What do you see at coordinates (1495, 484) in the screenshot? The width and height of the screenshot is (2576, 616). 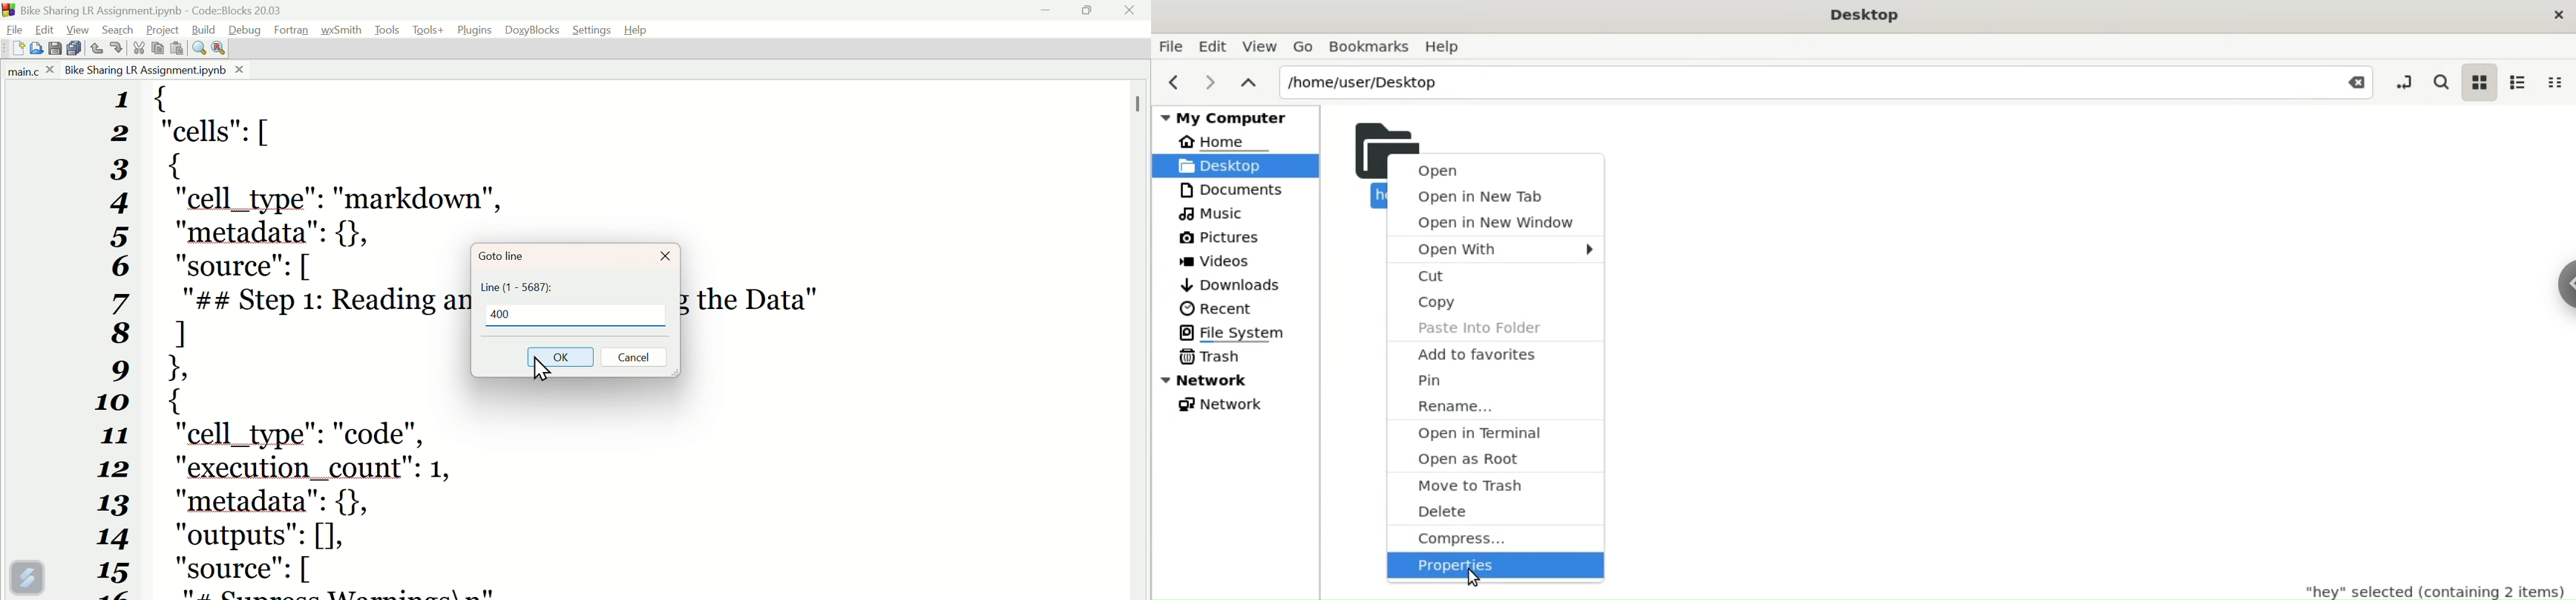 I see `move to trash` at bounding box center [1495, 484].